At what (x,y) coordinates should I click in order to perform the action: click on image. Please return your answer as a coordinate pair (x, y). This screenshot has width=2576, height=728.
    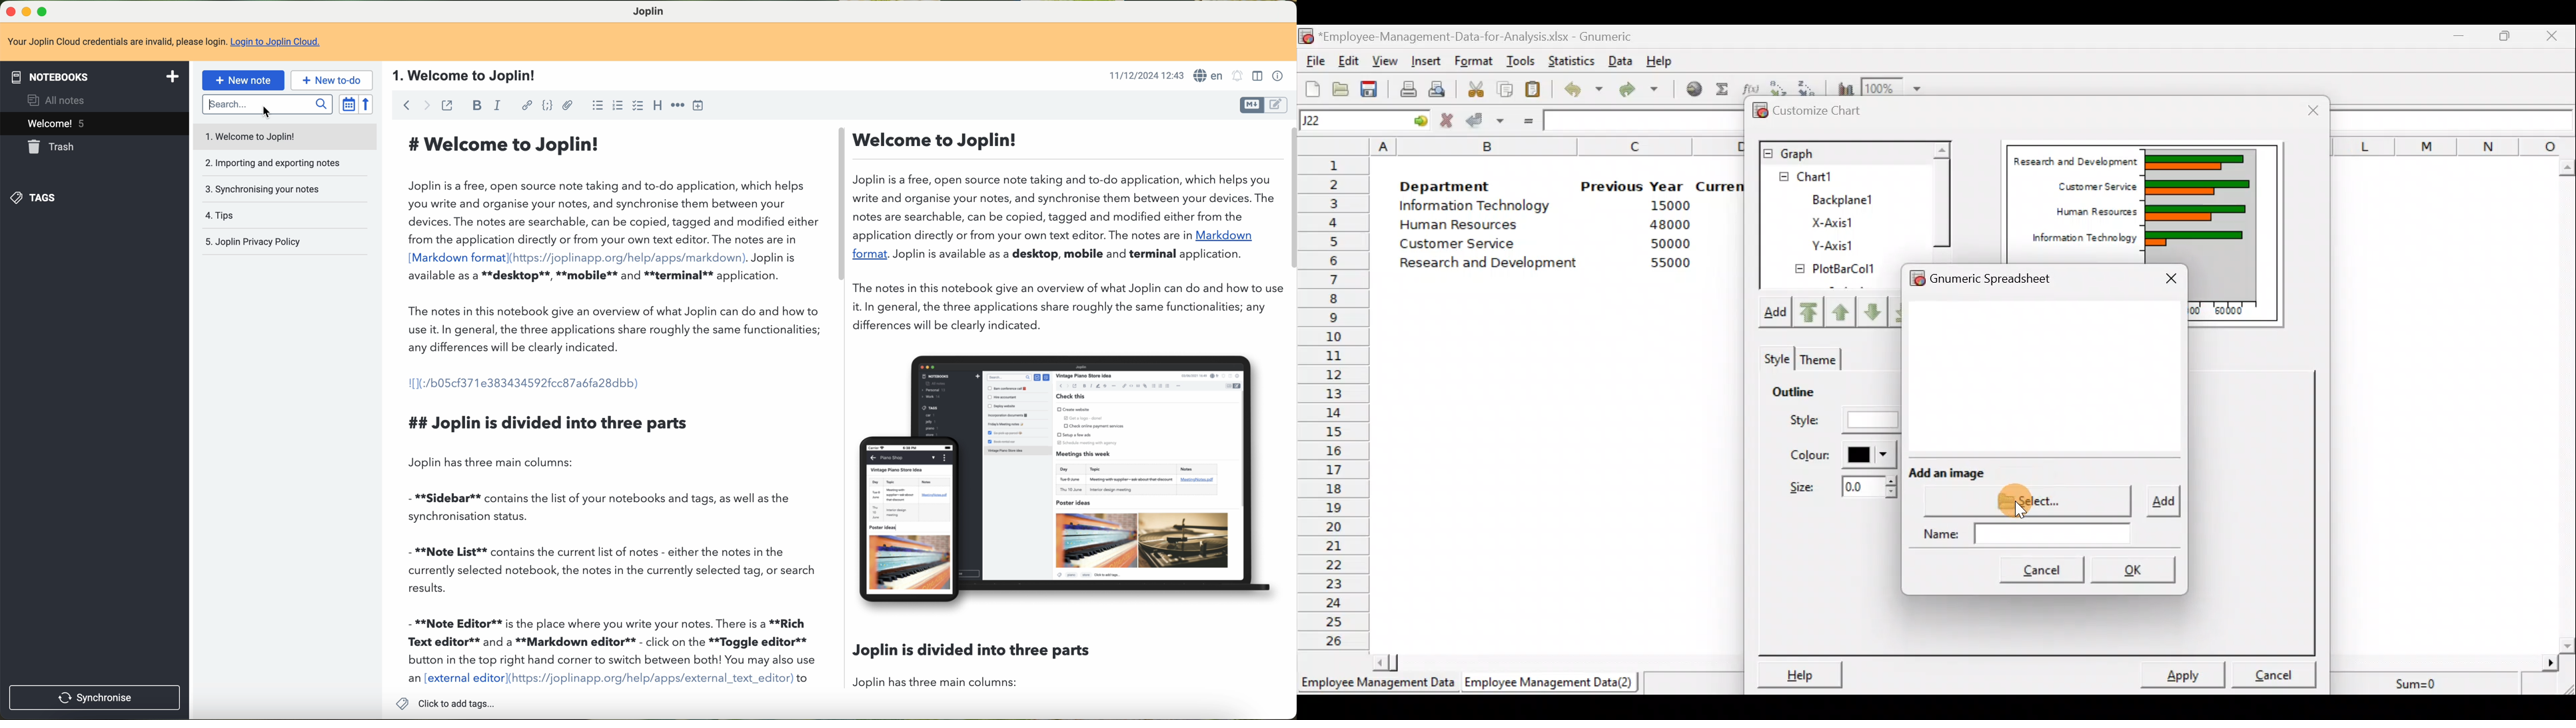
    Looking at the image, I should click on (1074, 483).